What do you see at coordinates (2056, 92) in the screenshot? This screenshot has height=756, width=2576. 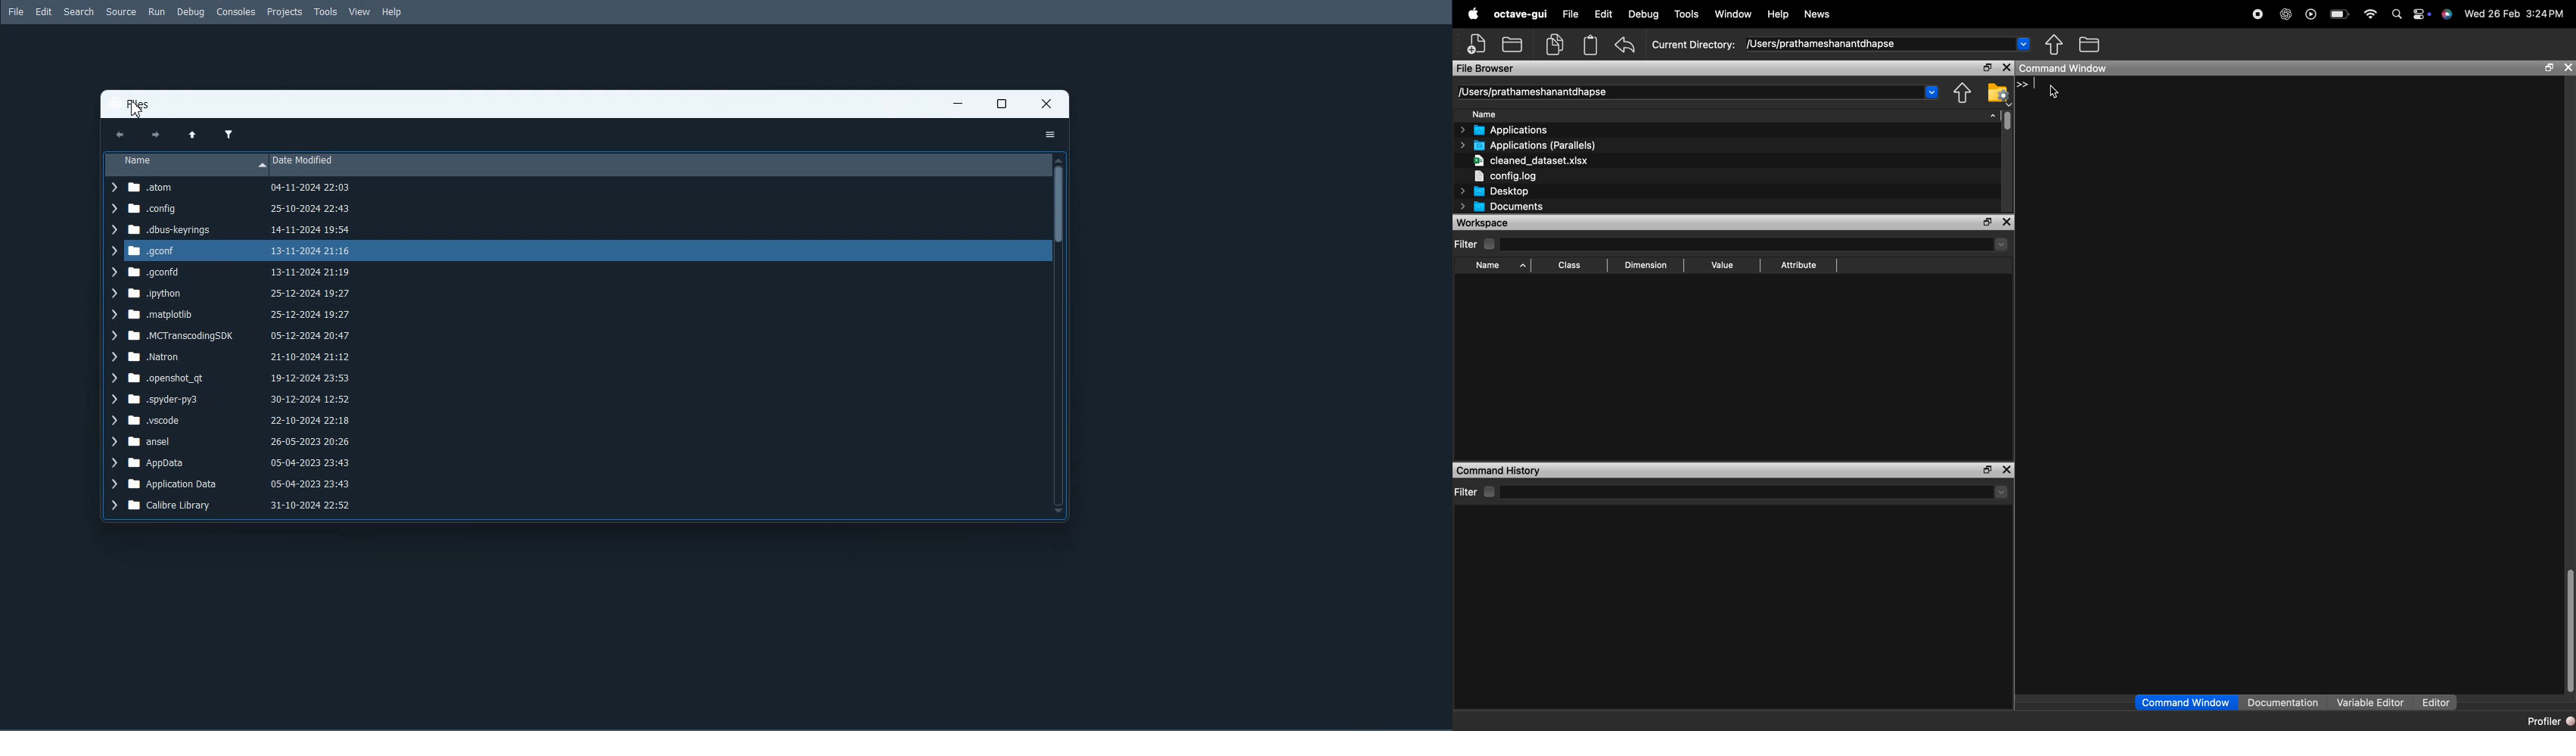 I see `Cursor` at bounding box center [2056, 92].